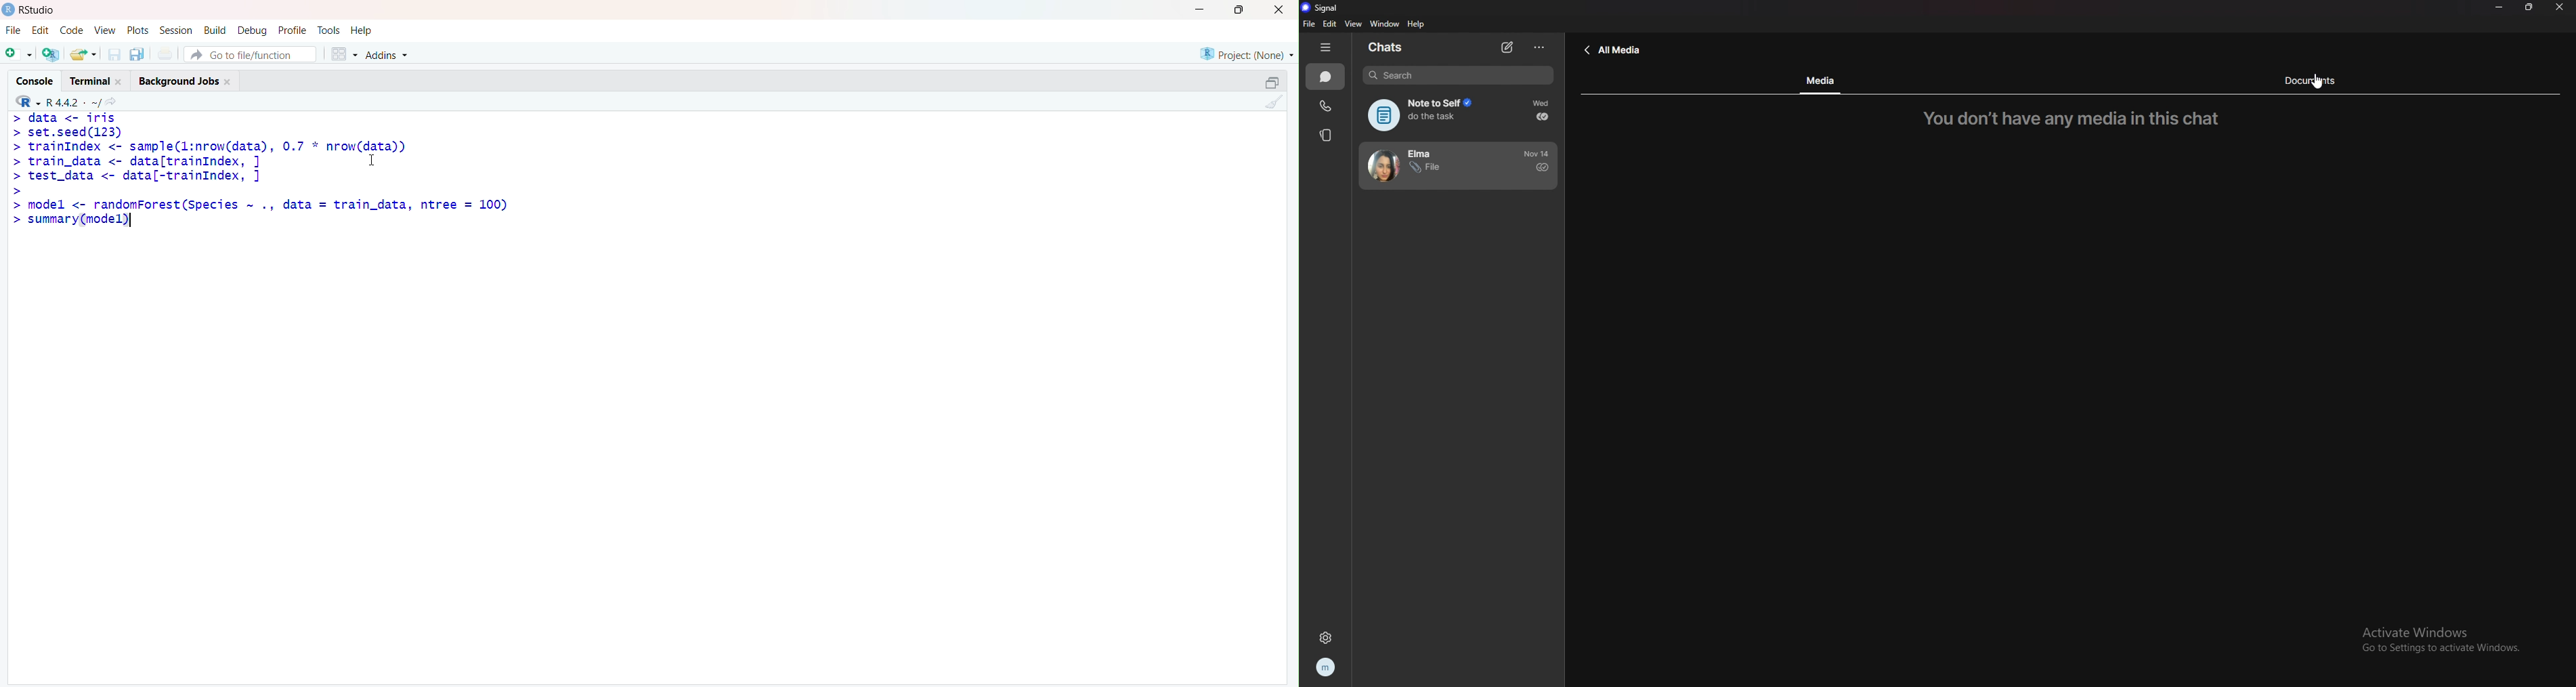 Image resolution: width=2576 pixels, height=700 pixels. I want to click on Save current document (Ctrl + S), so click(113, 55).